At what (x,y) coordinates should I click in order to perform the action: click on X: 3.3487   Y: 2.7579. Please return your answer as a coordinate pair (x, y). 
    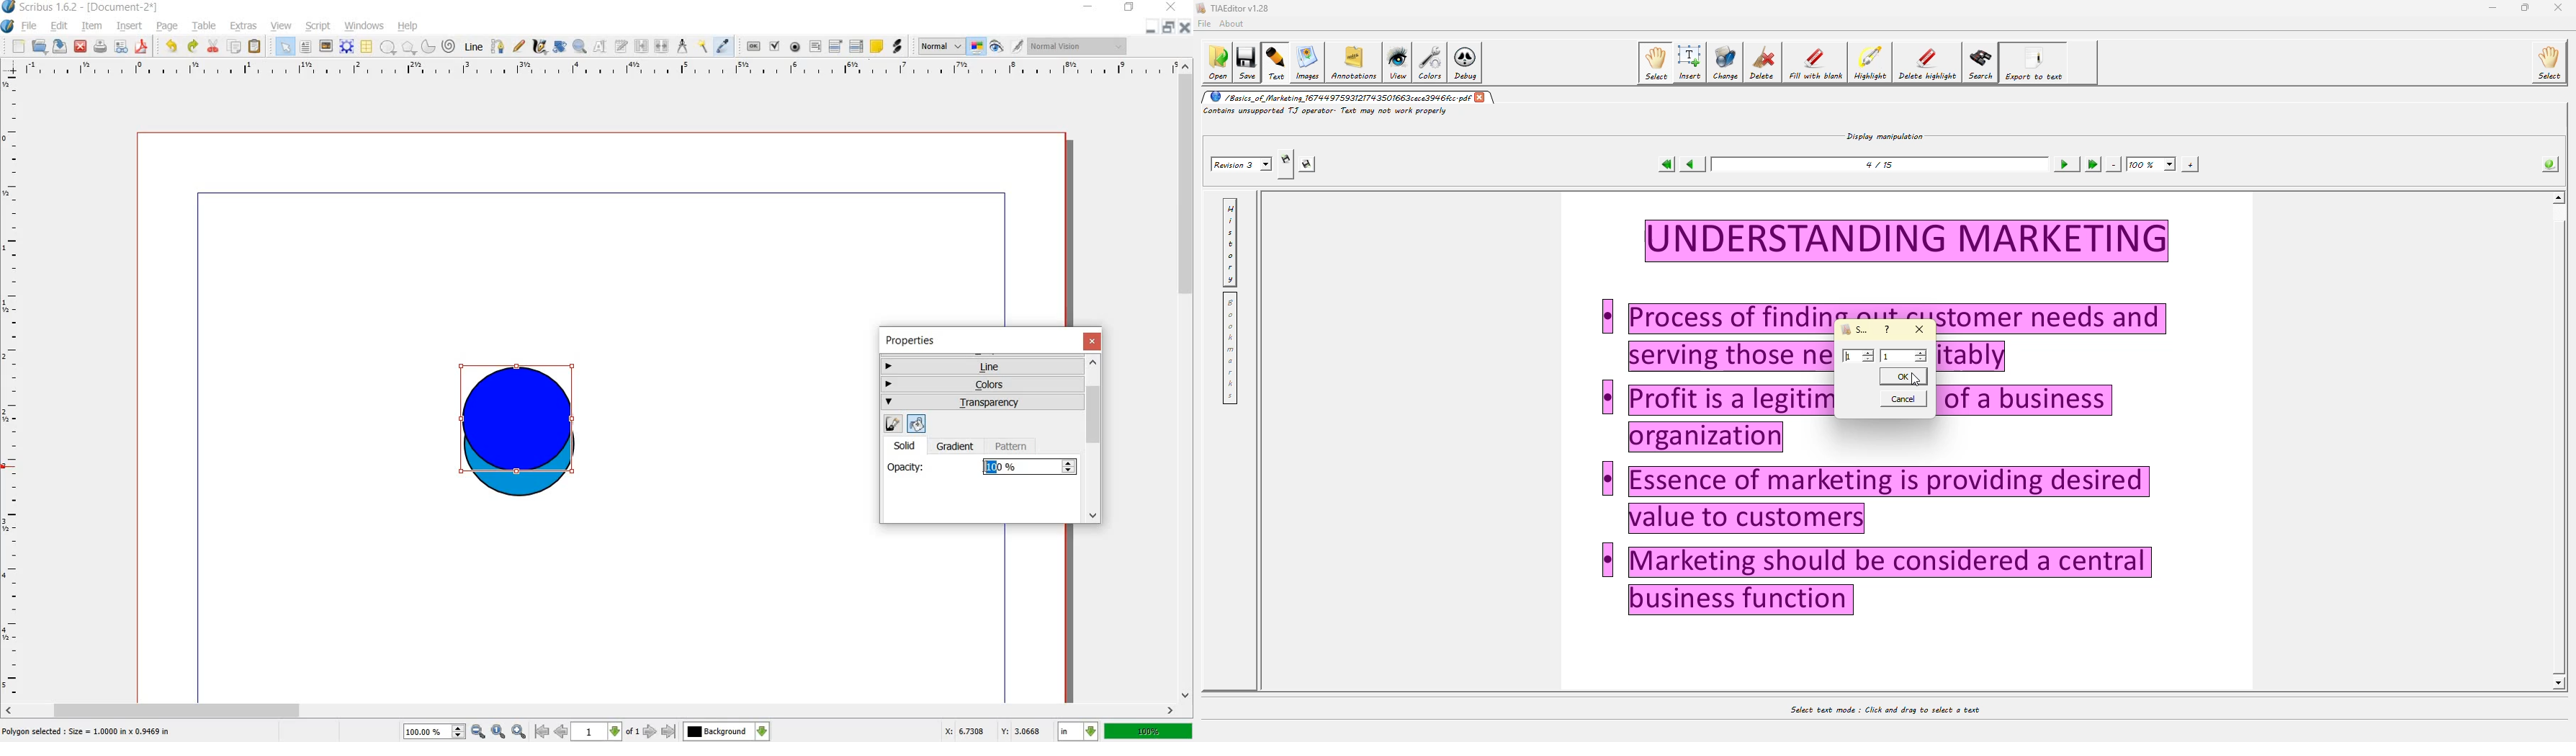
    Looking at the image, I should click on (993, 731).